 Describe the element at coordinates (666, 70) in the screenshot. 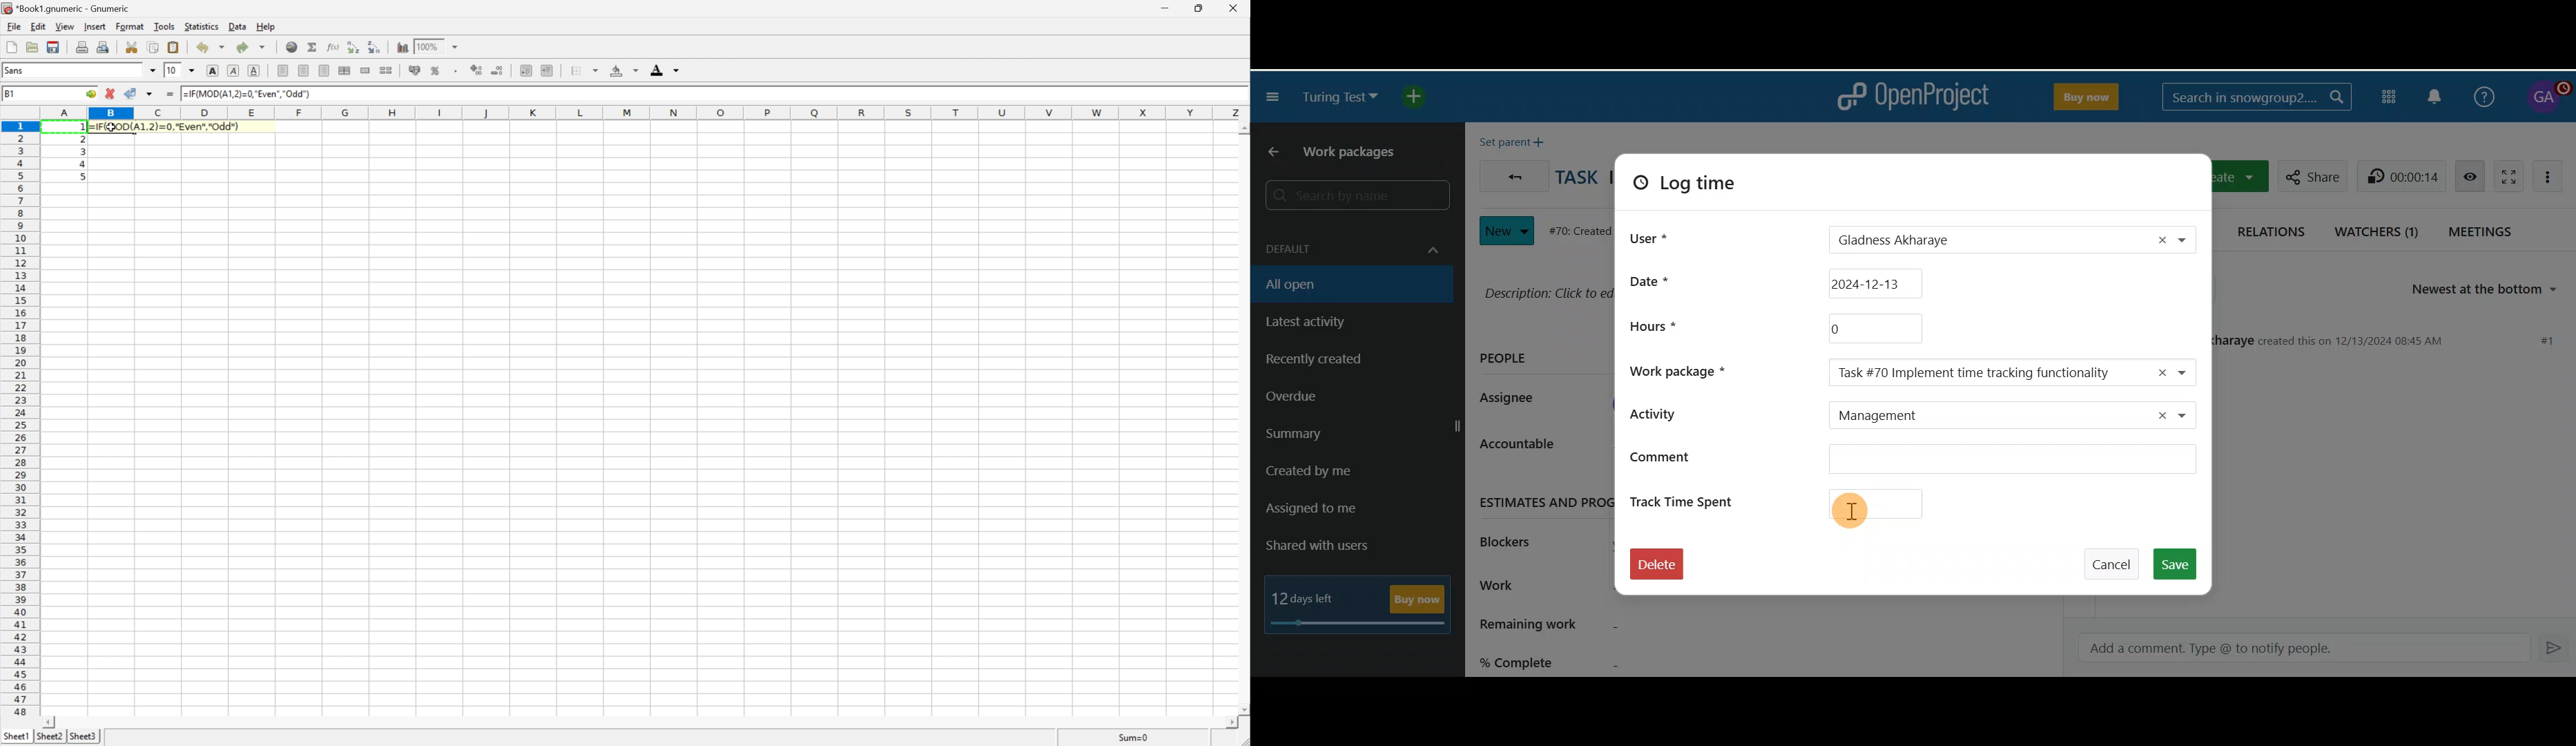

I see `Foreground` at that location.